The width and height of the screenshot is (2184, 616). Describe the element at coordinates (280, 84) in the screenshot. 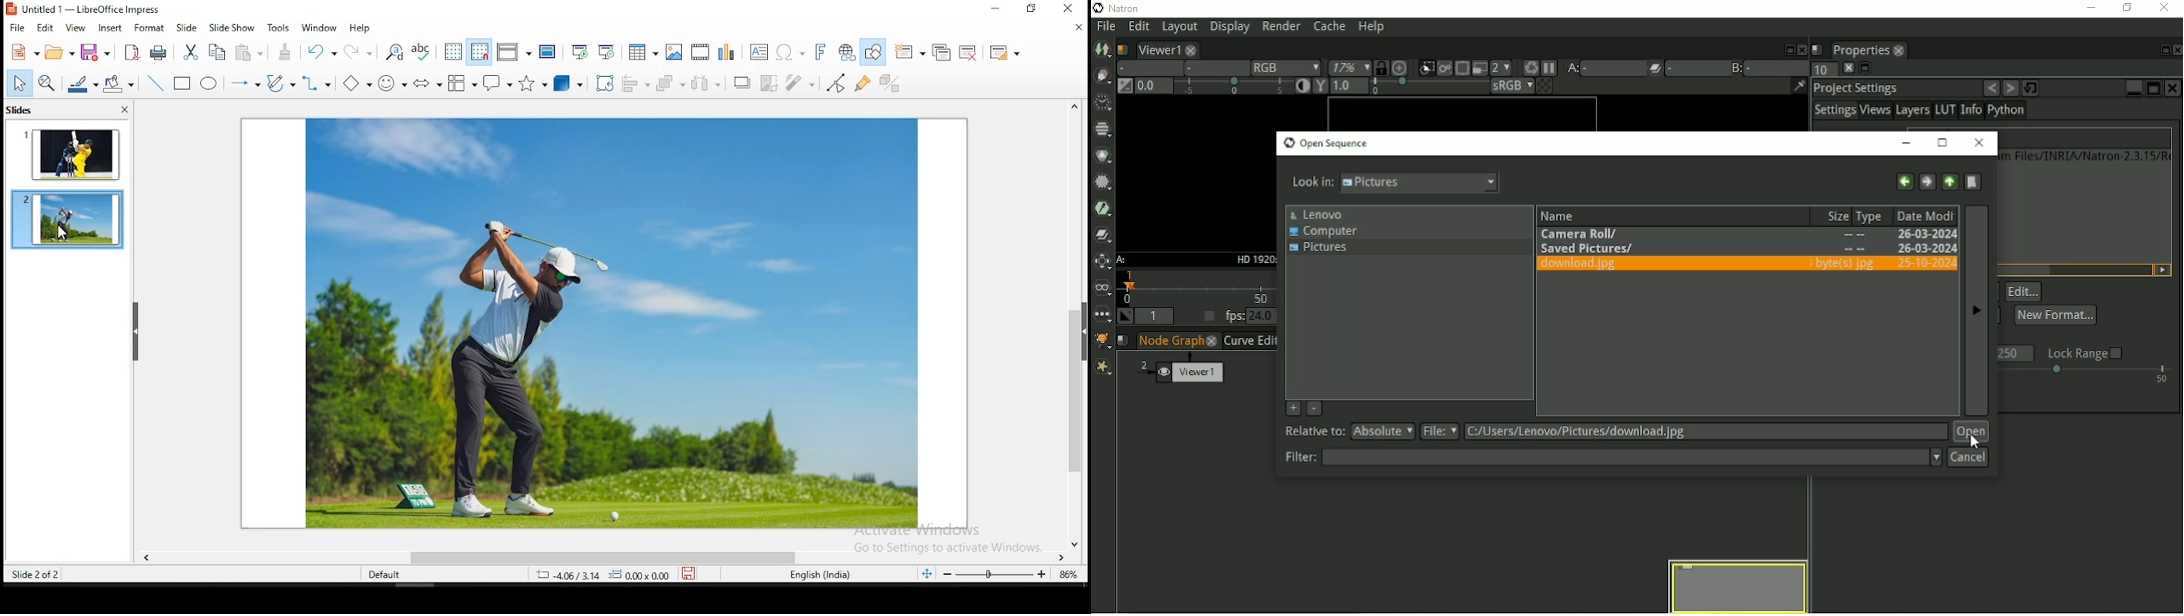

I see `curves and polygons` at that location.